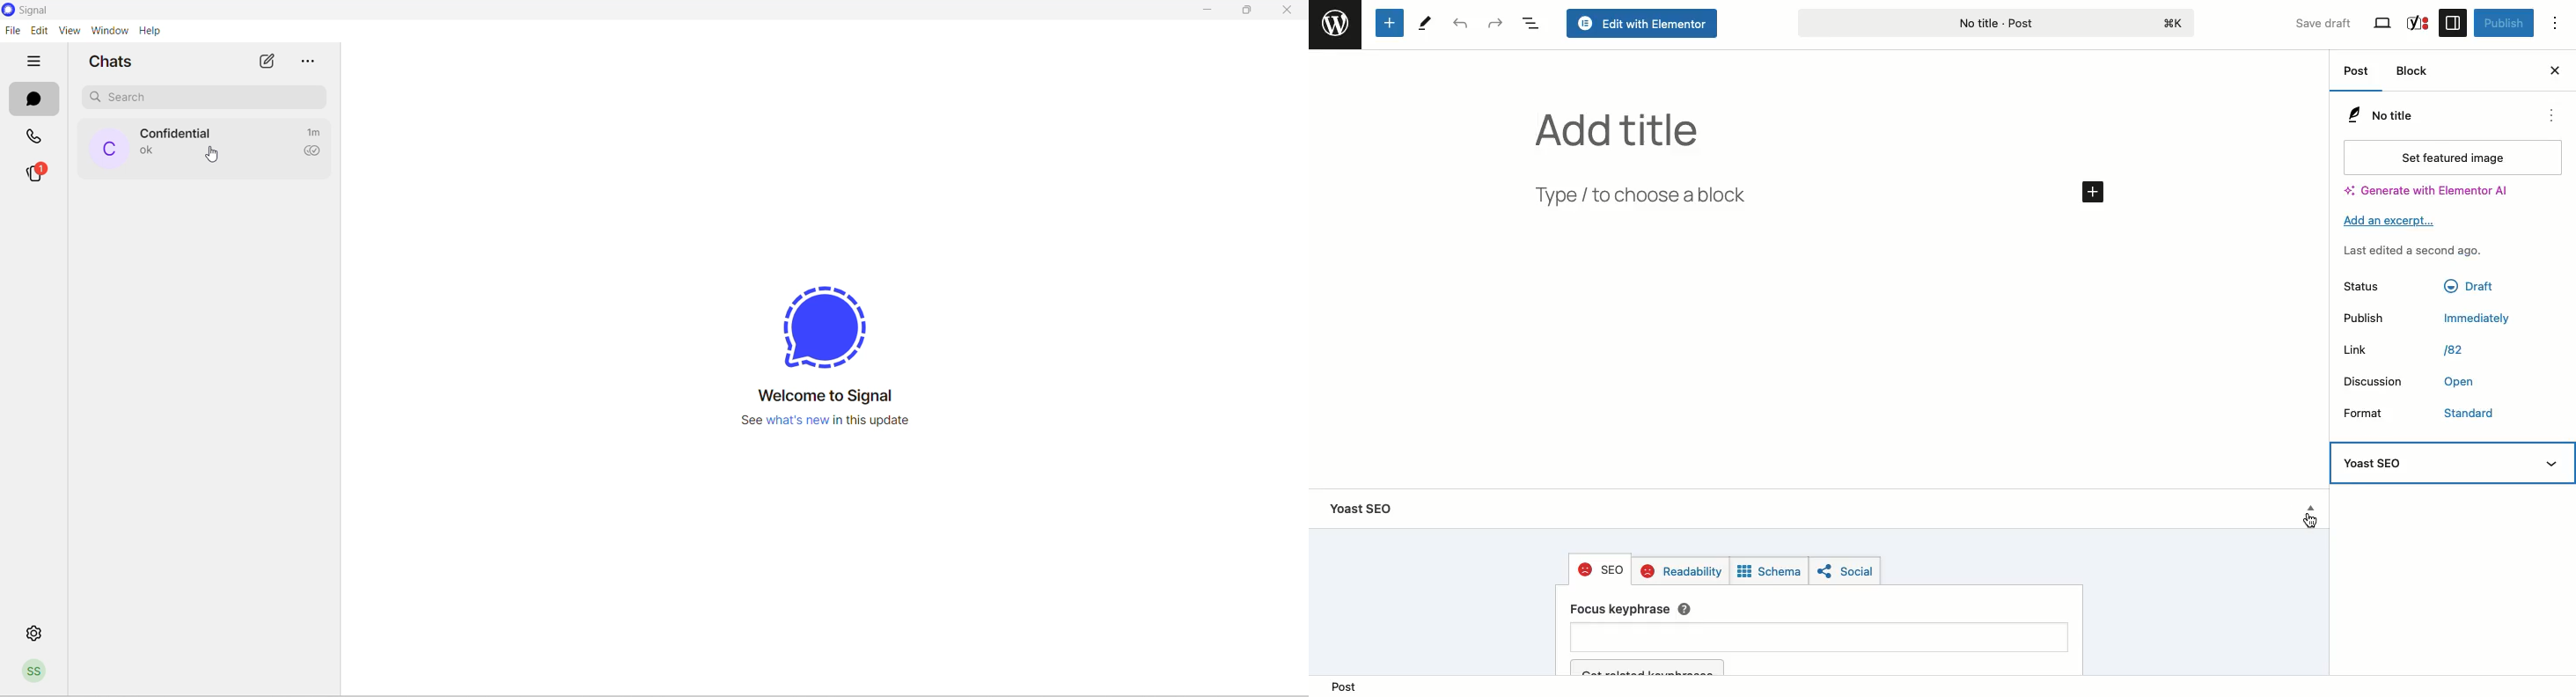  Describe the element at coordinates (1648, 195) in the screenshot. I see `Type / to choose a block` at that location.